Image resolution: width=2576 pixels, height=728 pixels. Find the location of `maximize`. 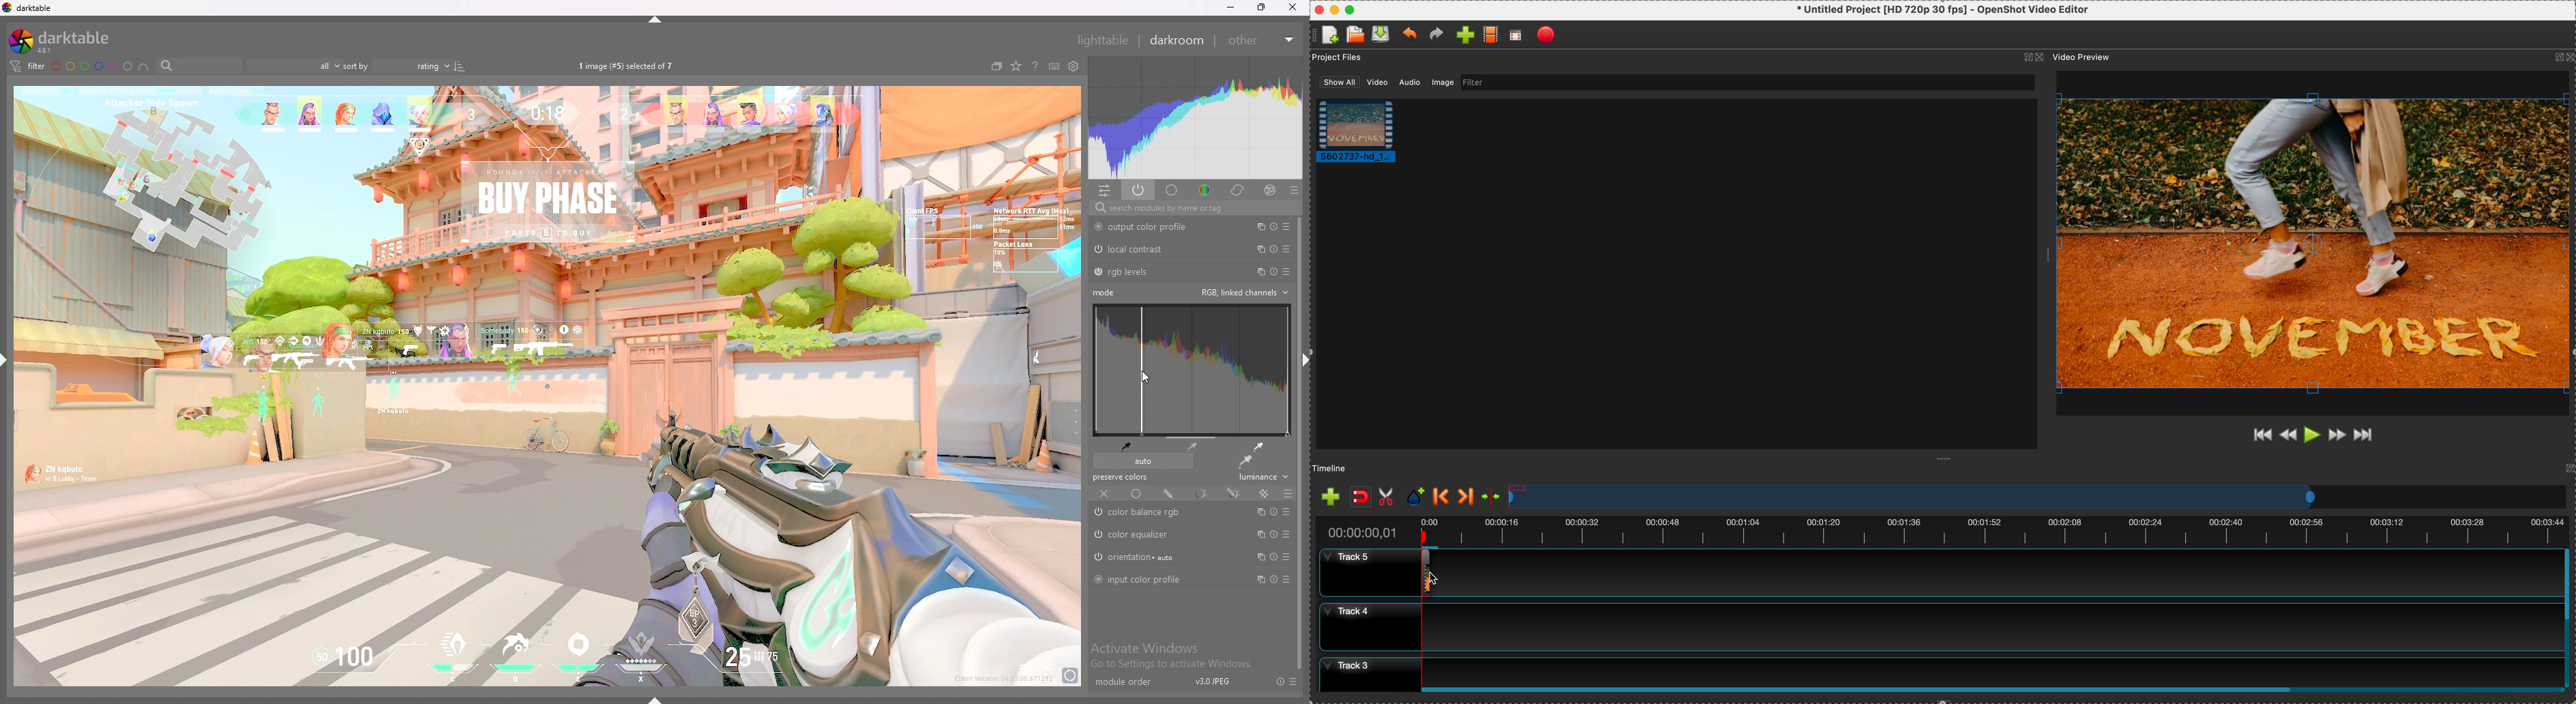

maximize is located at coordinates (1349, 9).